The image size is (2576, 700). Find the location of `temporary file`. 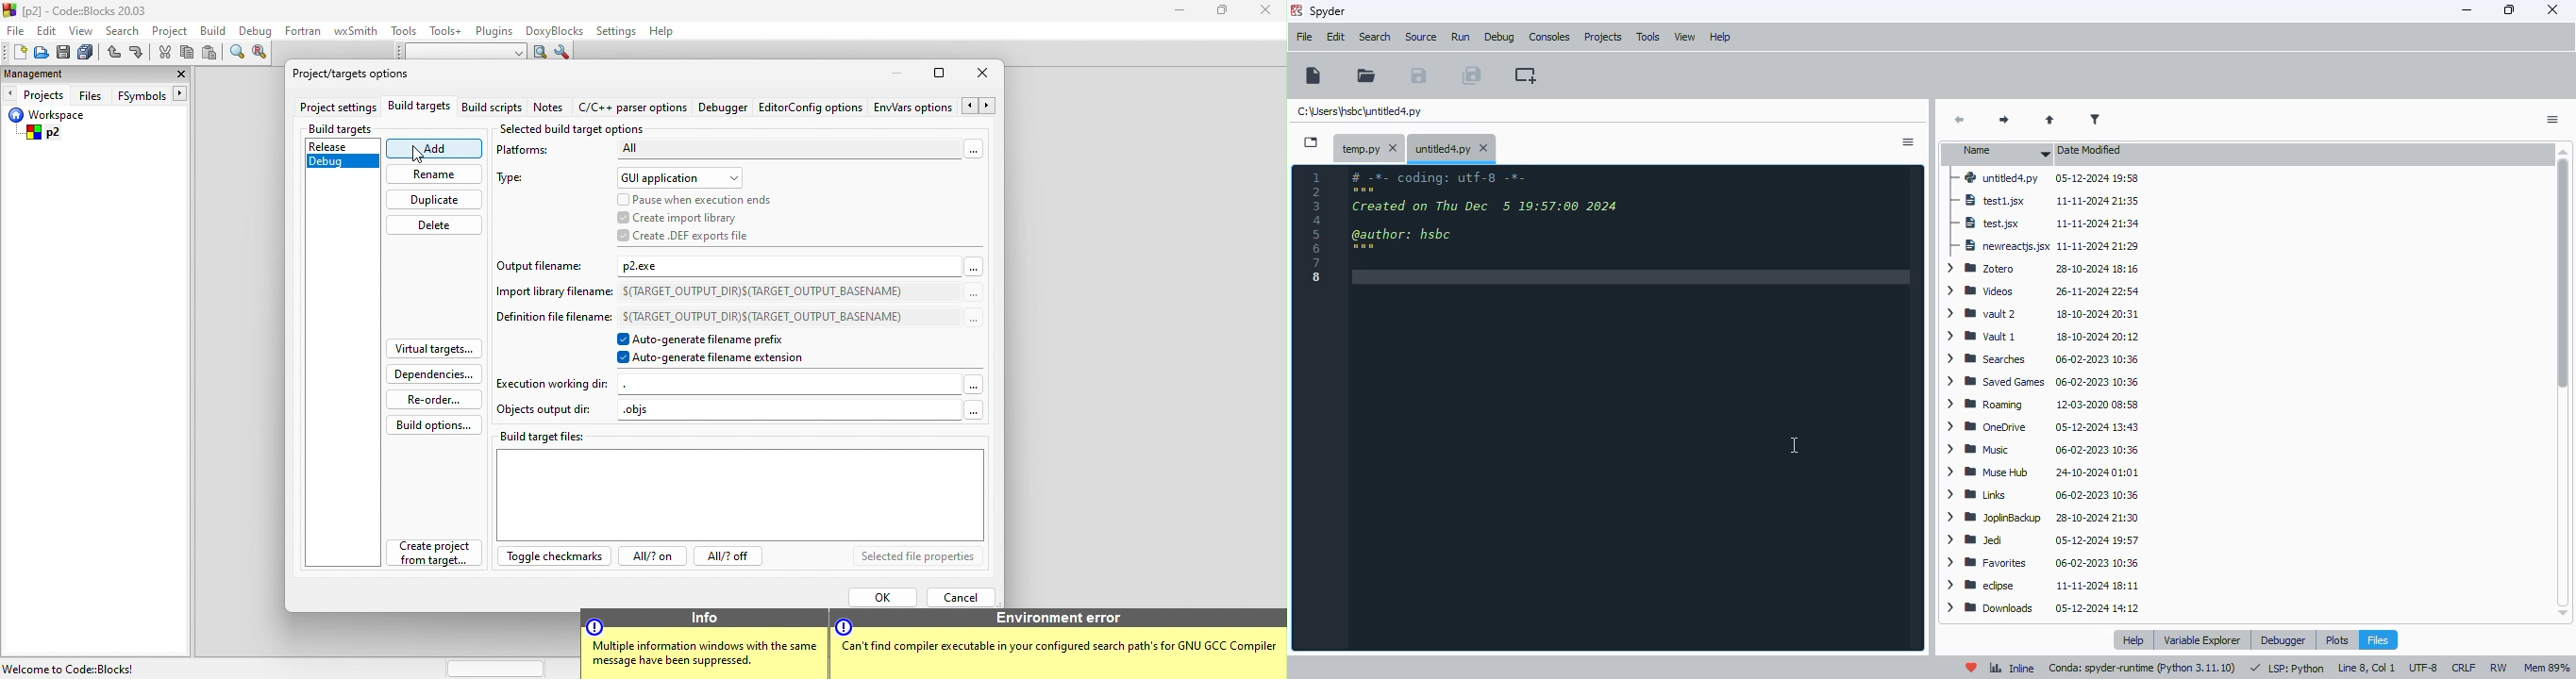

temporary file is located at coordinates (1367, 147).